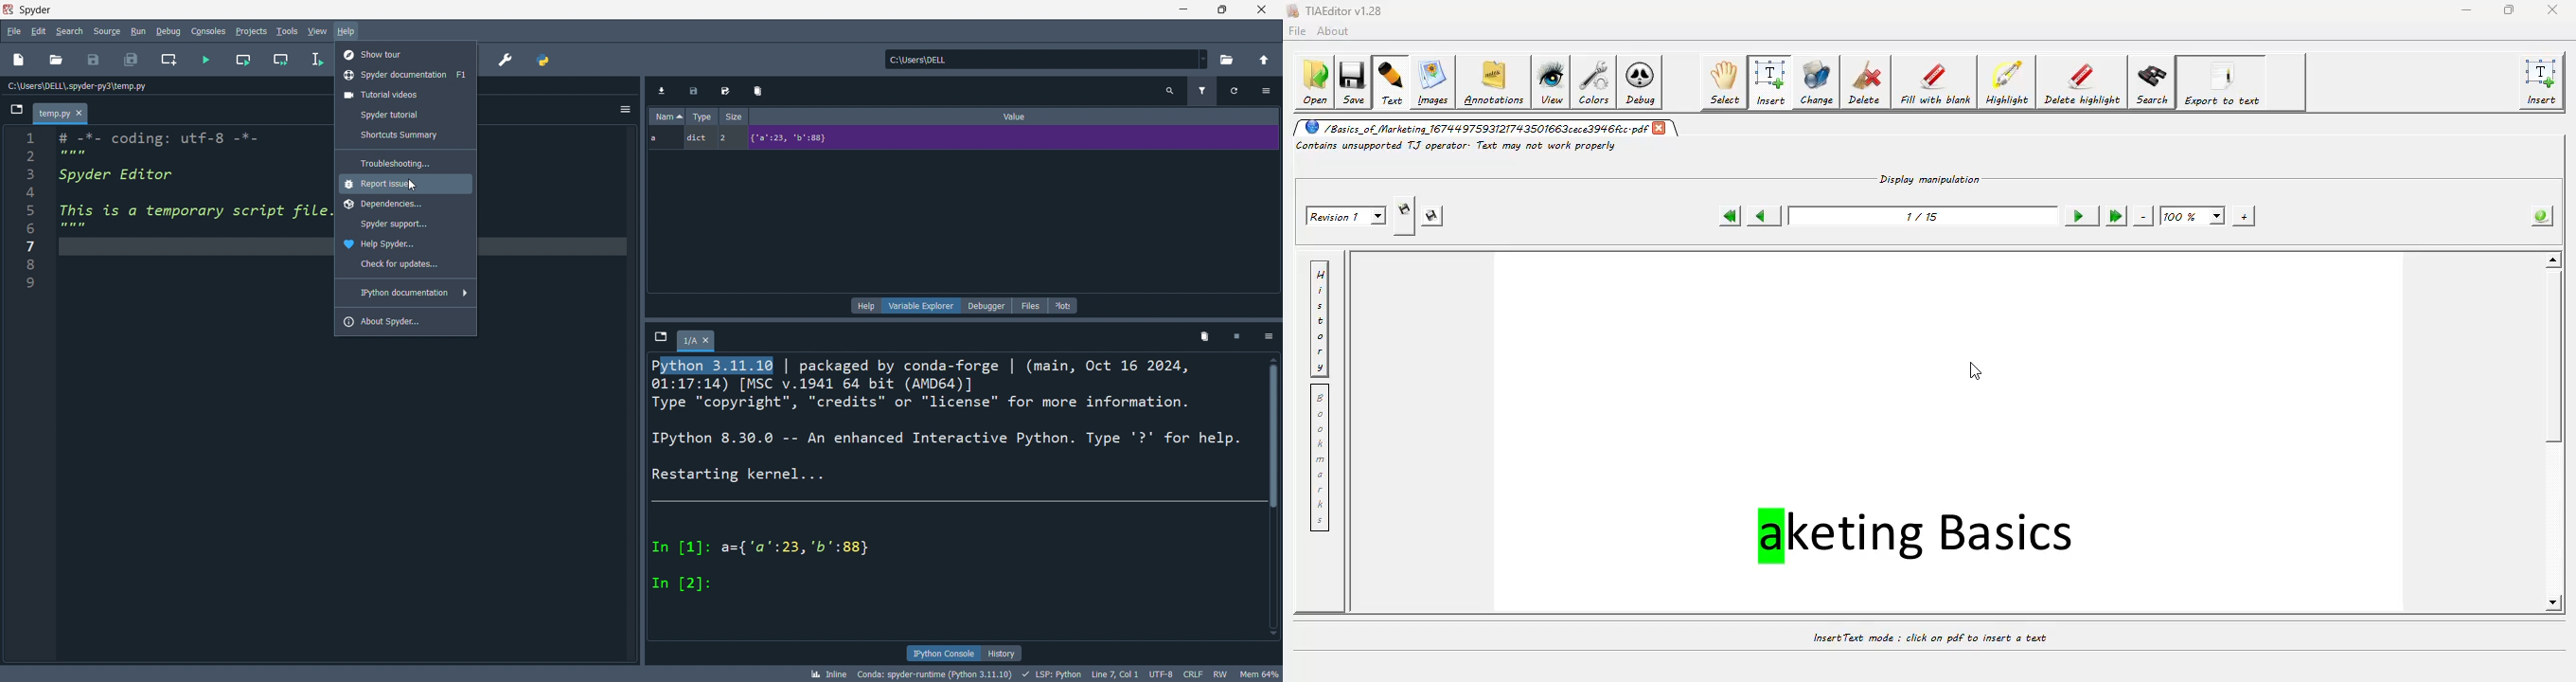  I want to click on report issue, so click(406, 183).